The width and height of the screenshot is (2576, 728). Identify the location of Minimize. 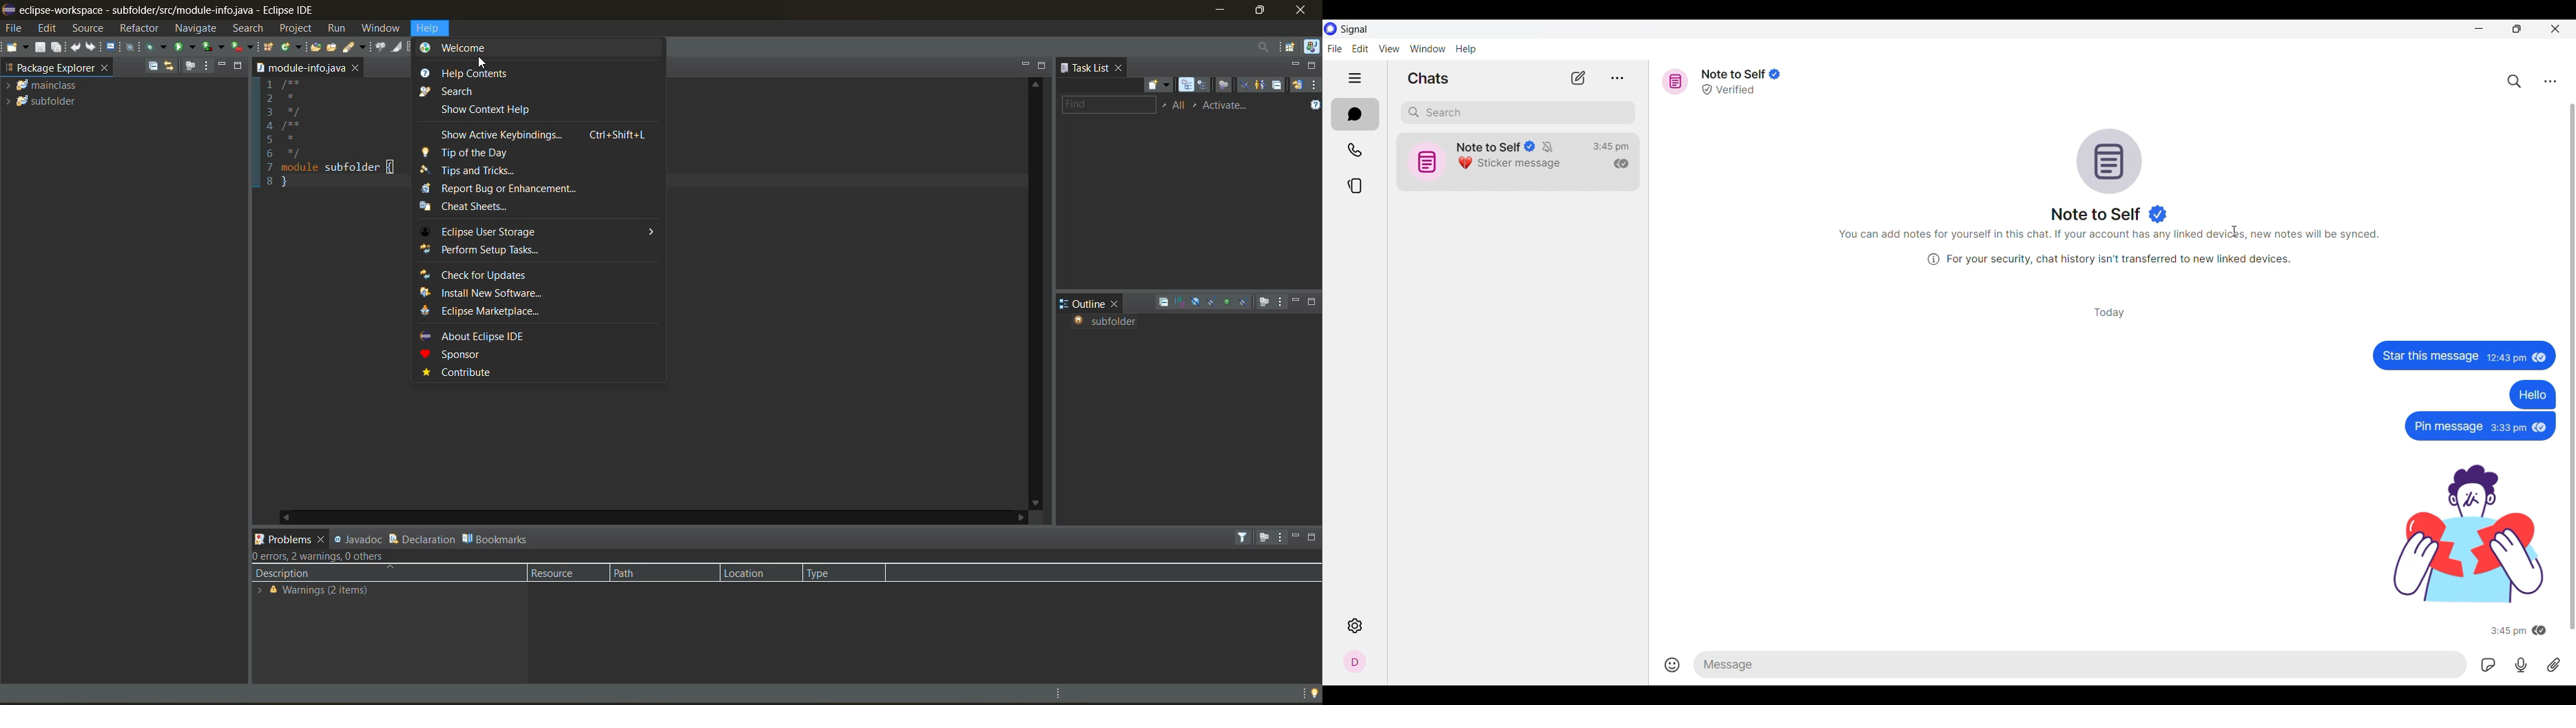
(2480, 28).